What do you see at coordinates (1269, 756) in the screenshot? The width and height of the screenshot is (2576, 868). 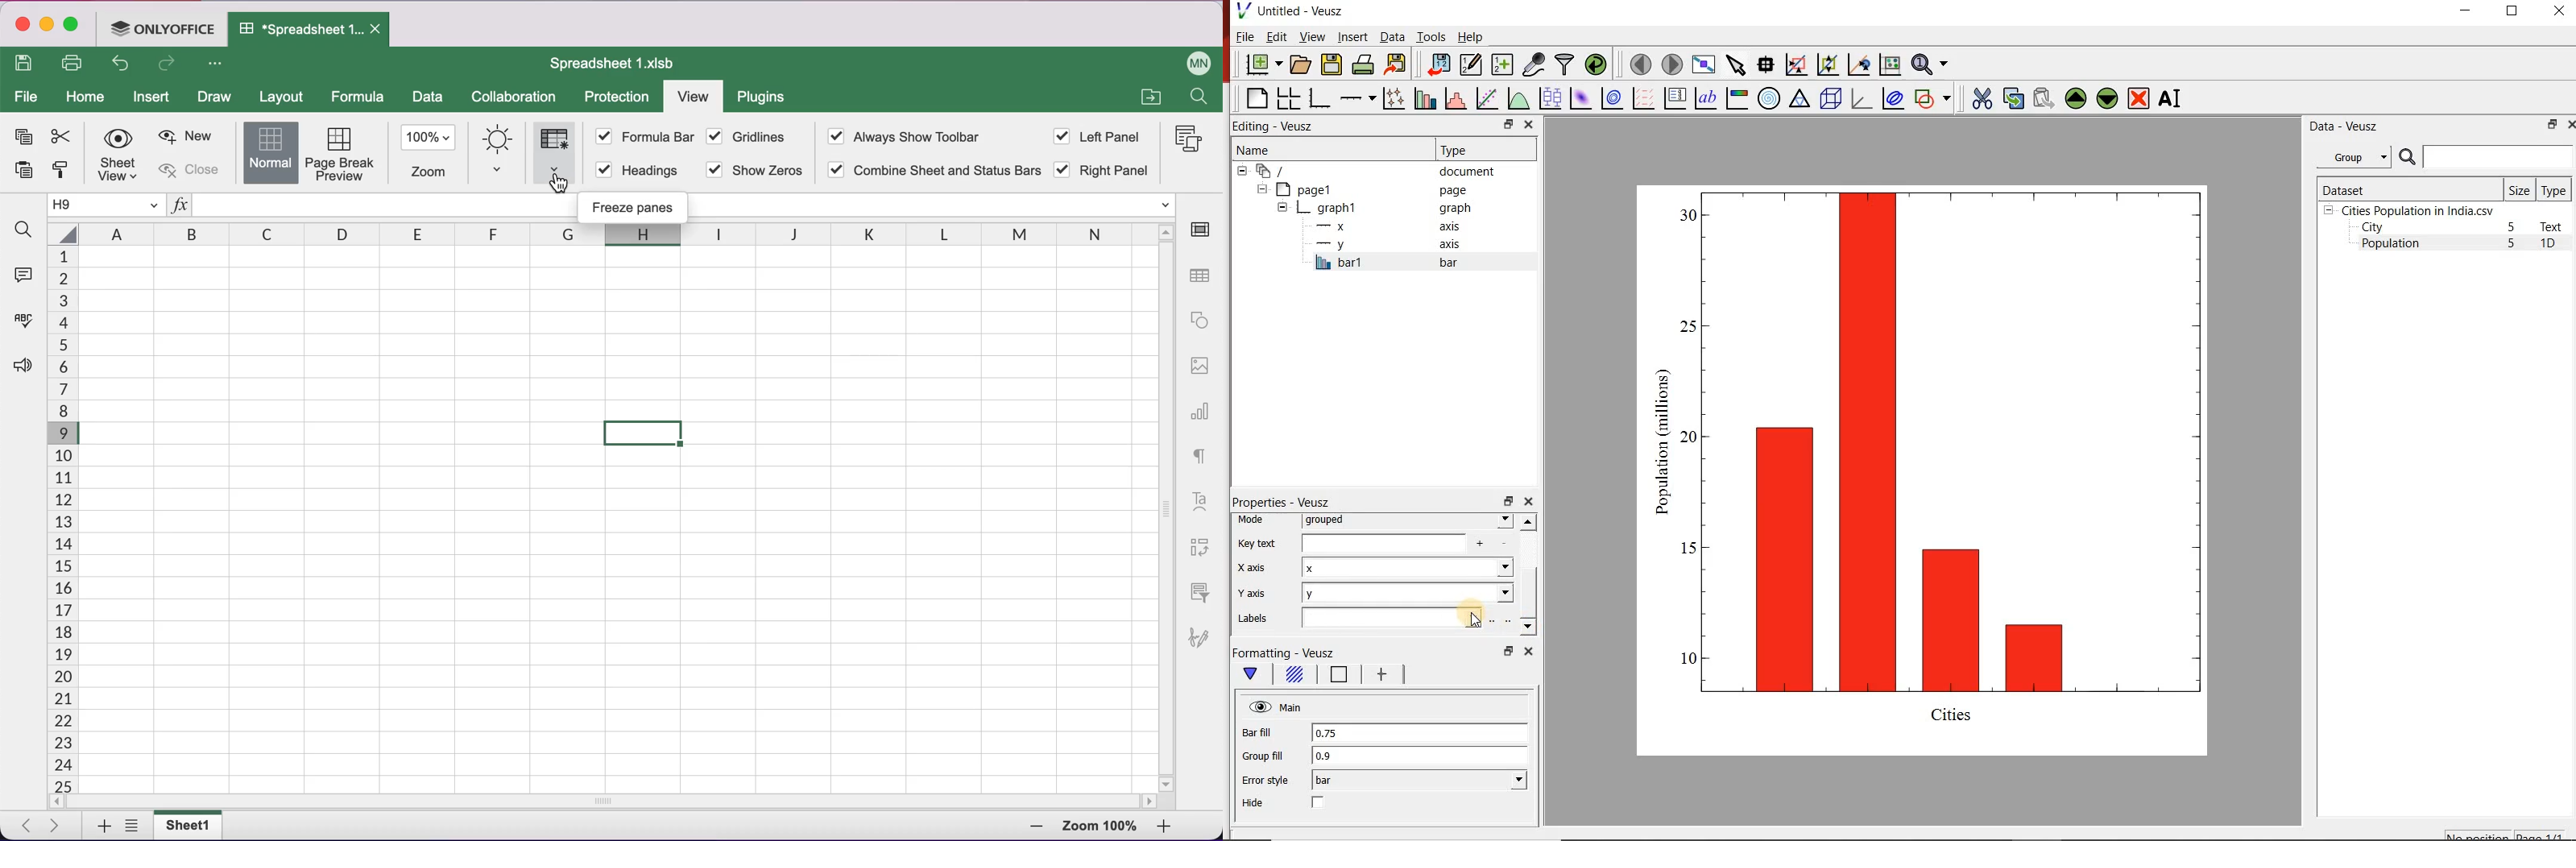 I see `Group fill` at bounding box center [1269, 756].